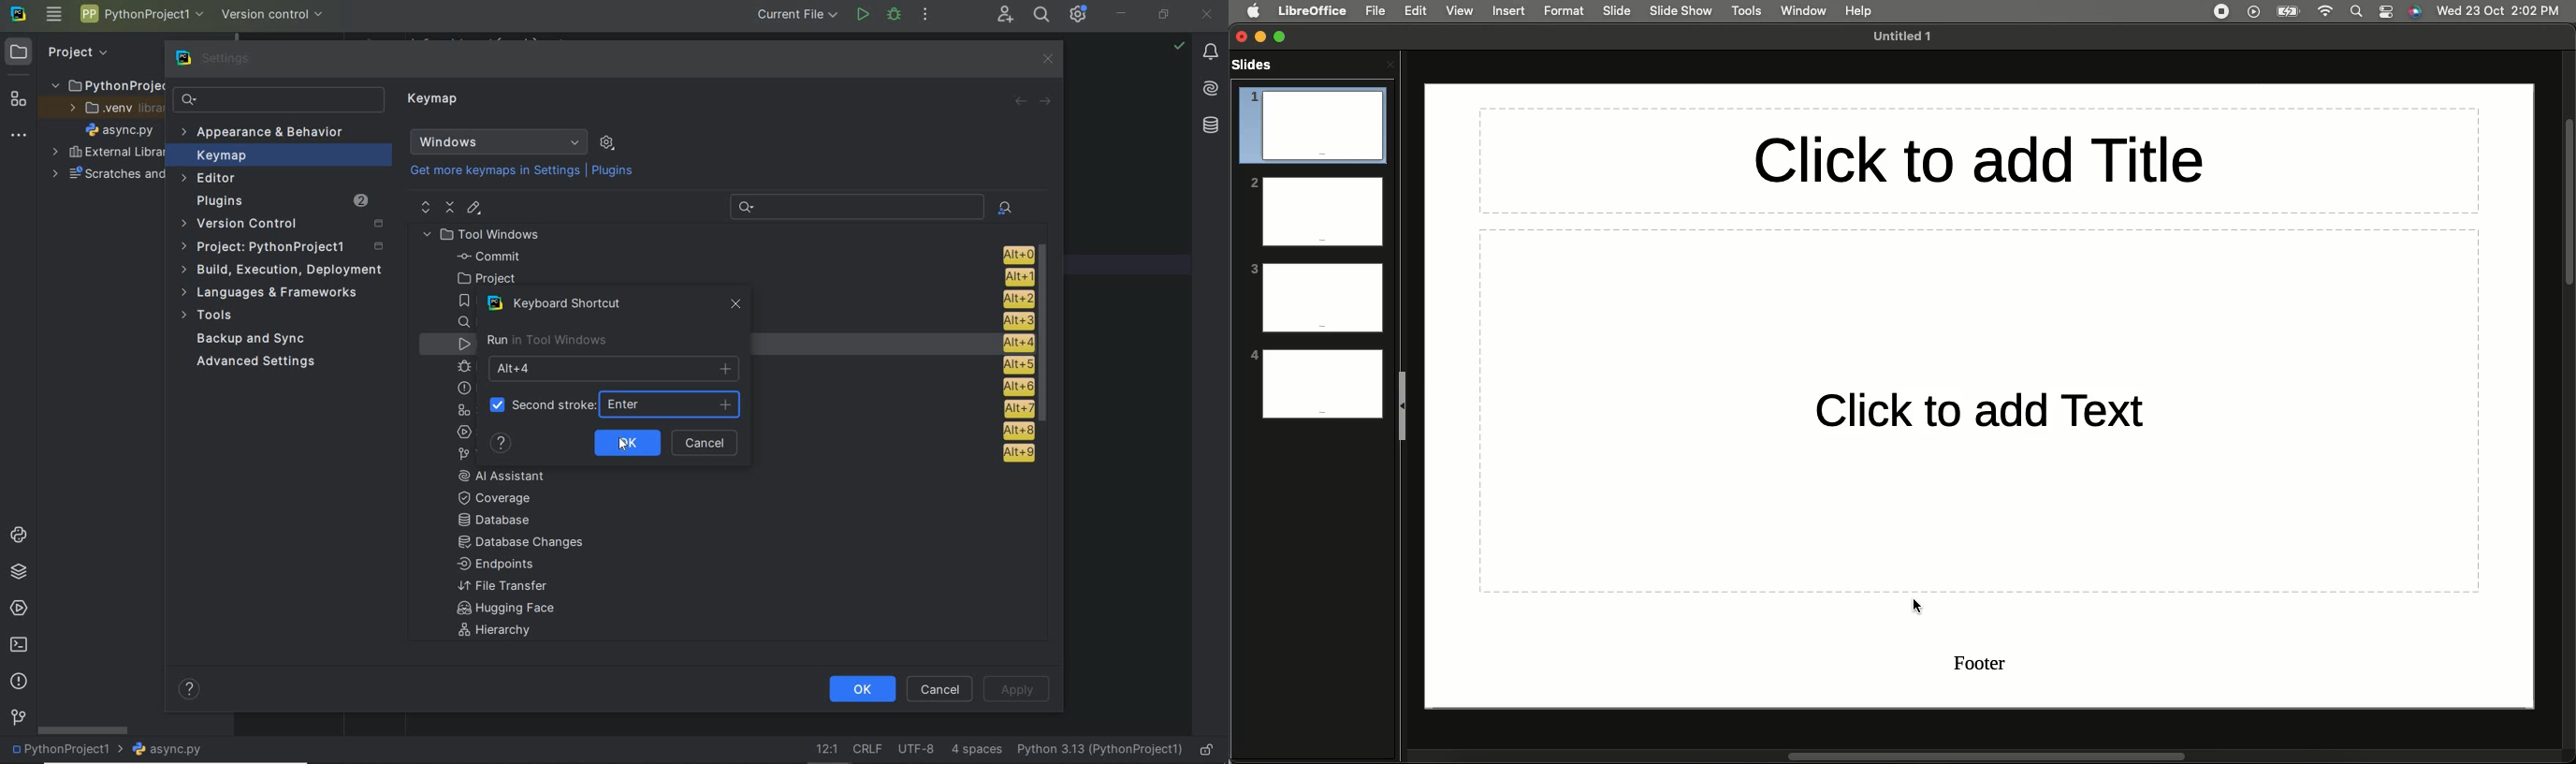 The height and width of the screenshot is (784, 2576). What do you see at coordinates (2328, 11) in the screenshot?
I see `Internet` at bounding box center [2328, 11].